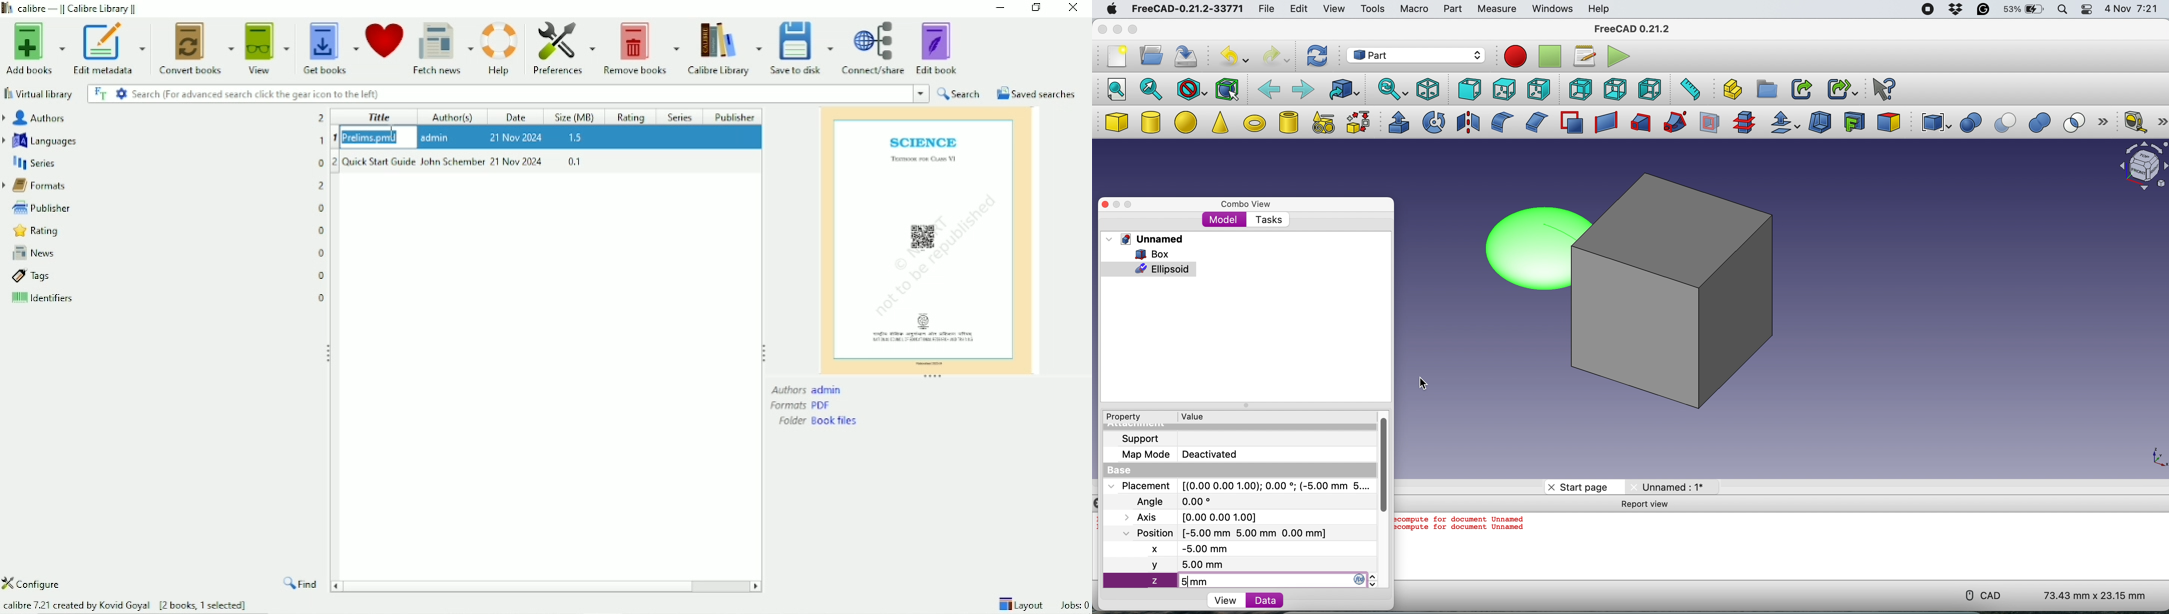  Describe the element at coordinates (1883, 88) in the screenshot. I see `What's this?` at that location.